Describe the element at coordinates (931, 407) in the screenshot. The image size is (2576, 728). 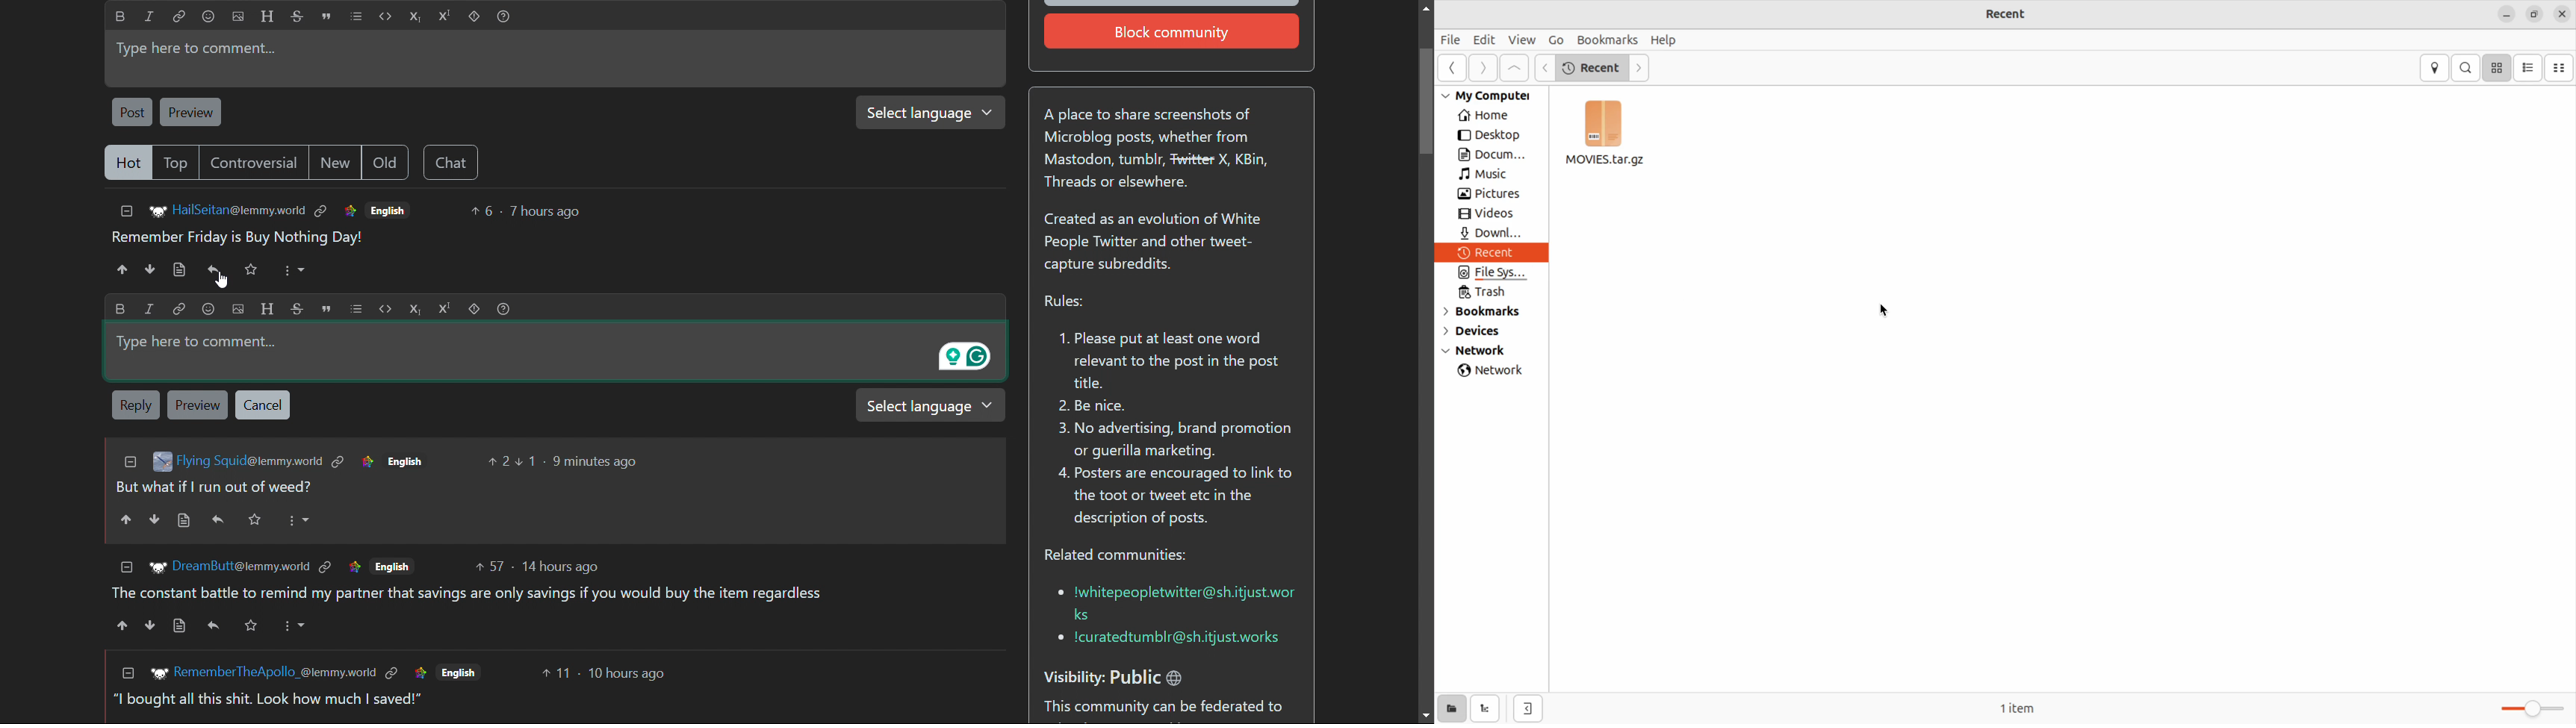
I see `select language` at that location.